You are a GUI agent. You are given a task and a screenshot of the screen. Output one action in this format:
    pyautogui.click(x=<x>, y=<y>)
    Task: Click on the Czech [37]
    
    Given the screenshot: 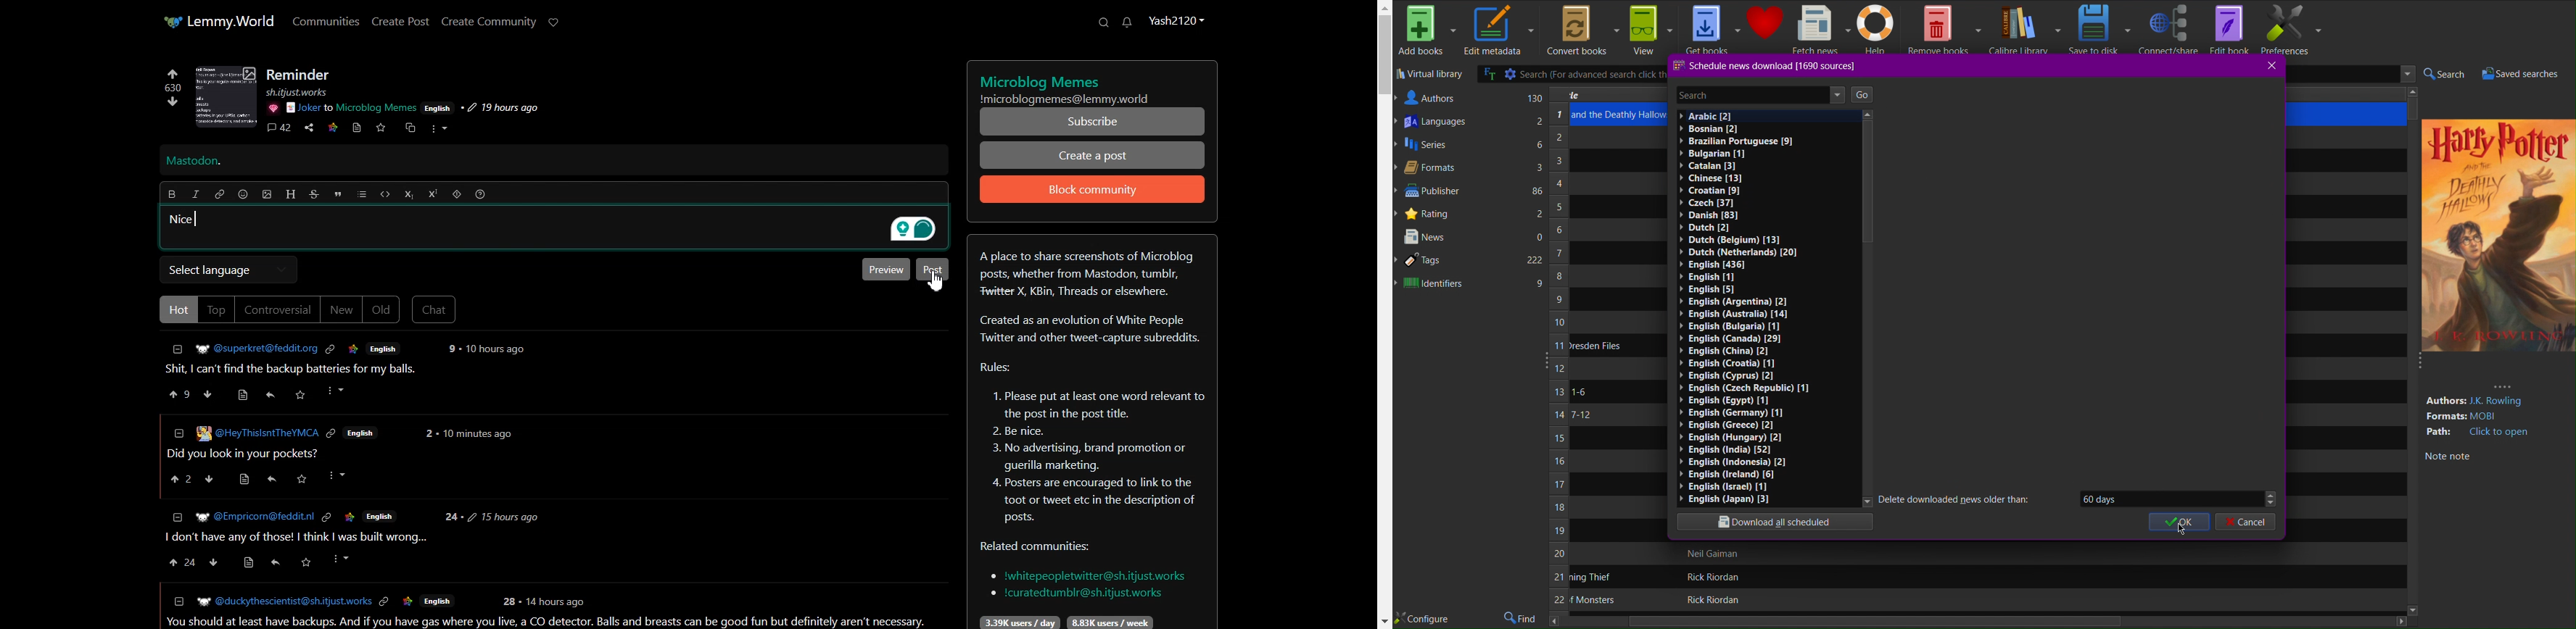 What is the action you would take?
    pyautogui.click(x=1709, y=203)
    